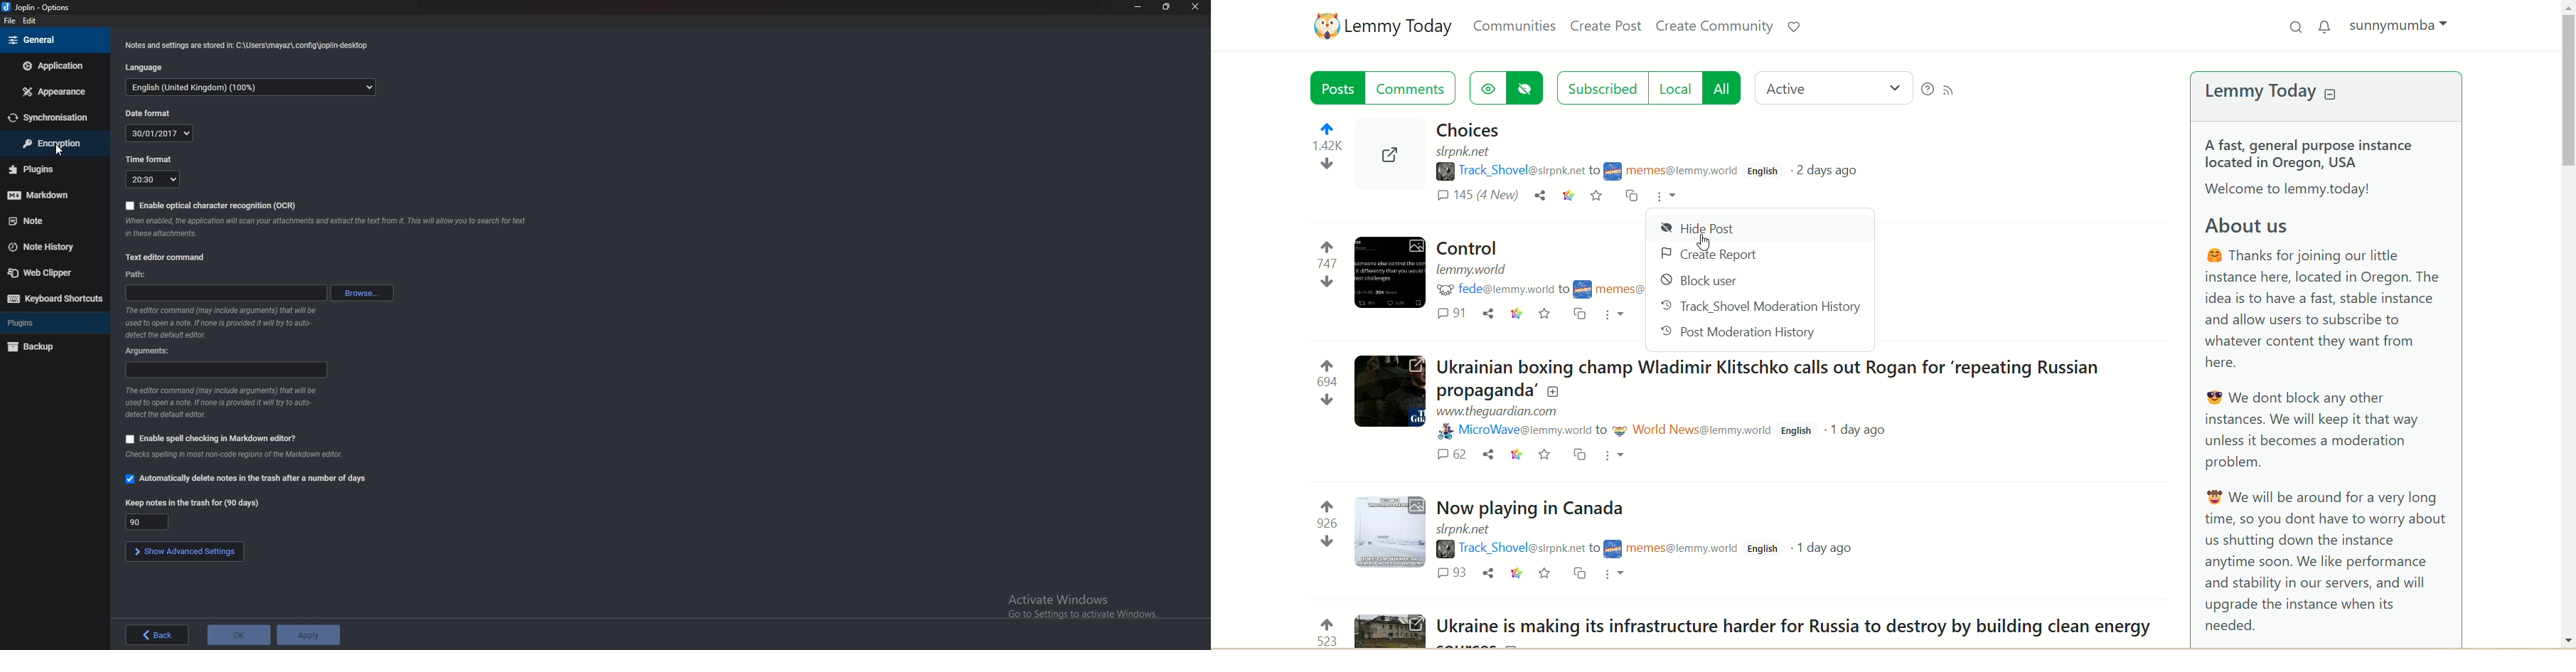 This screenshot has height=672, width=2576. I want to click on share, so click(1487, 454).